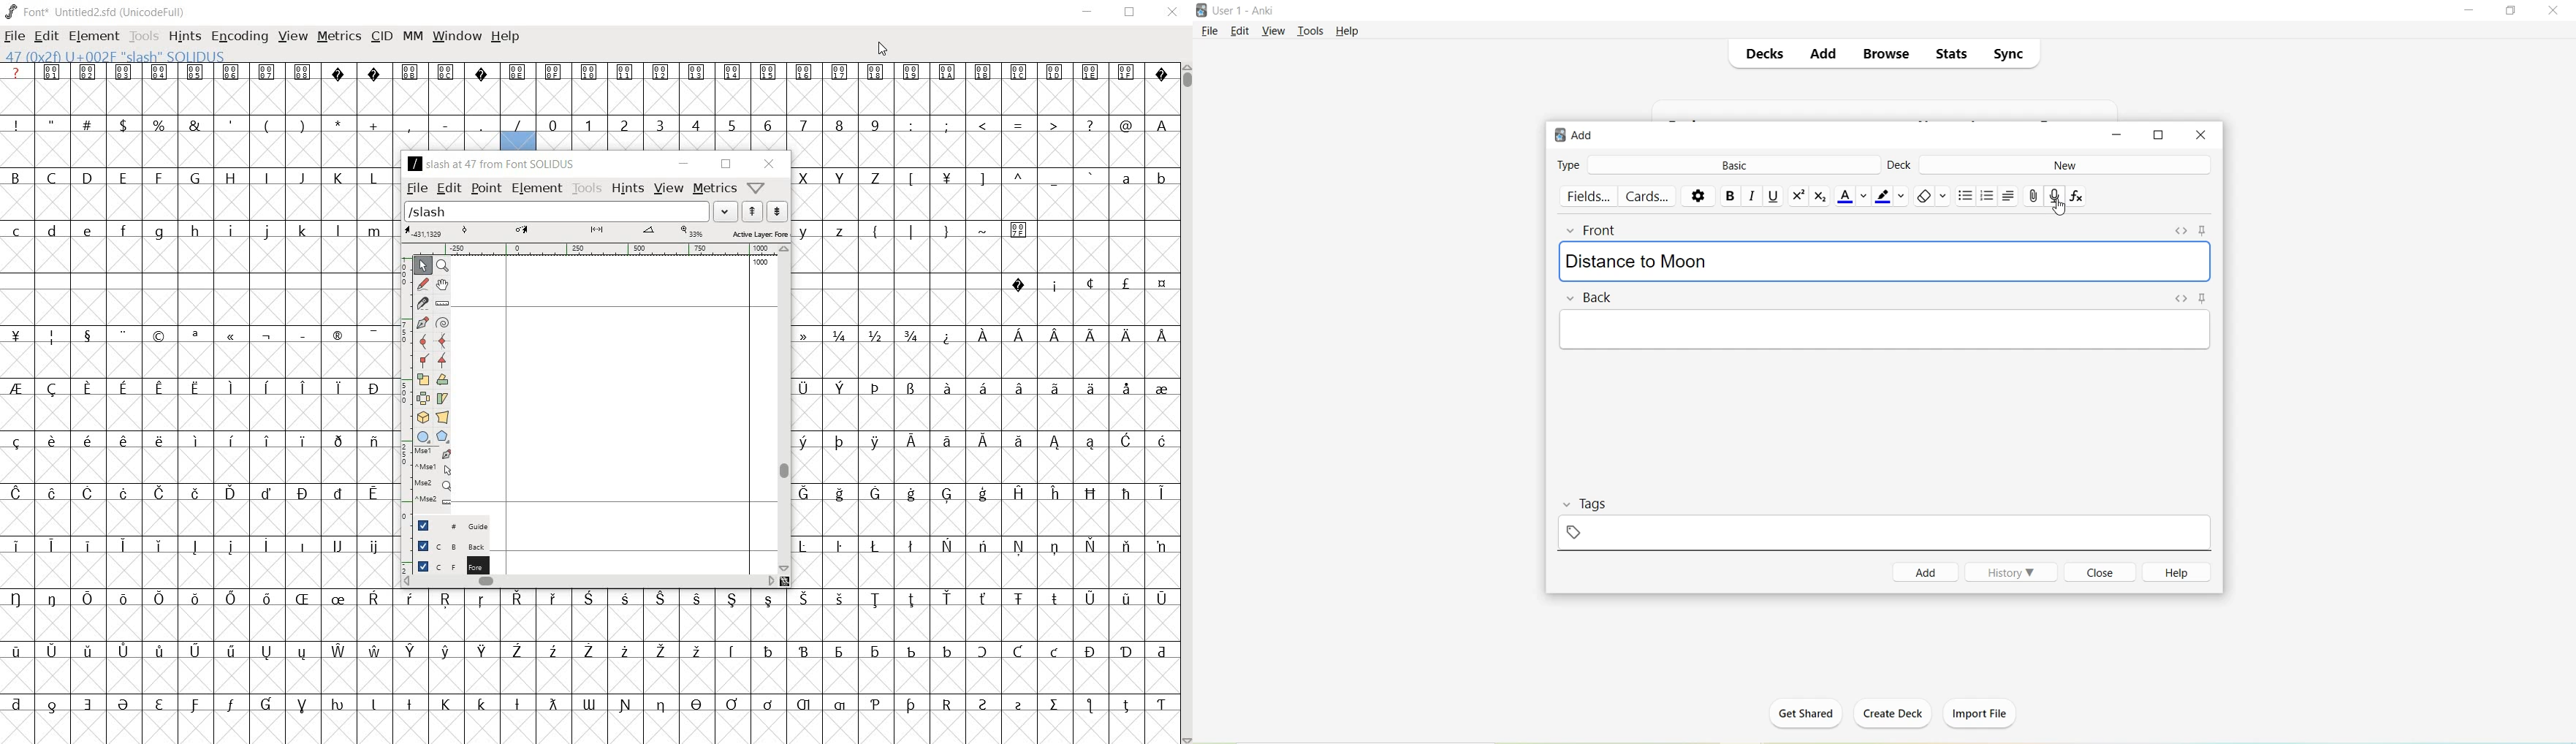  I want to click on Logo, so click(1201, 10).